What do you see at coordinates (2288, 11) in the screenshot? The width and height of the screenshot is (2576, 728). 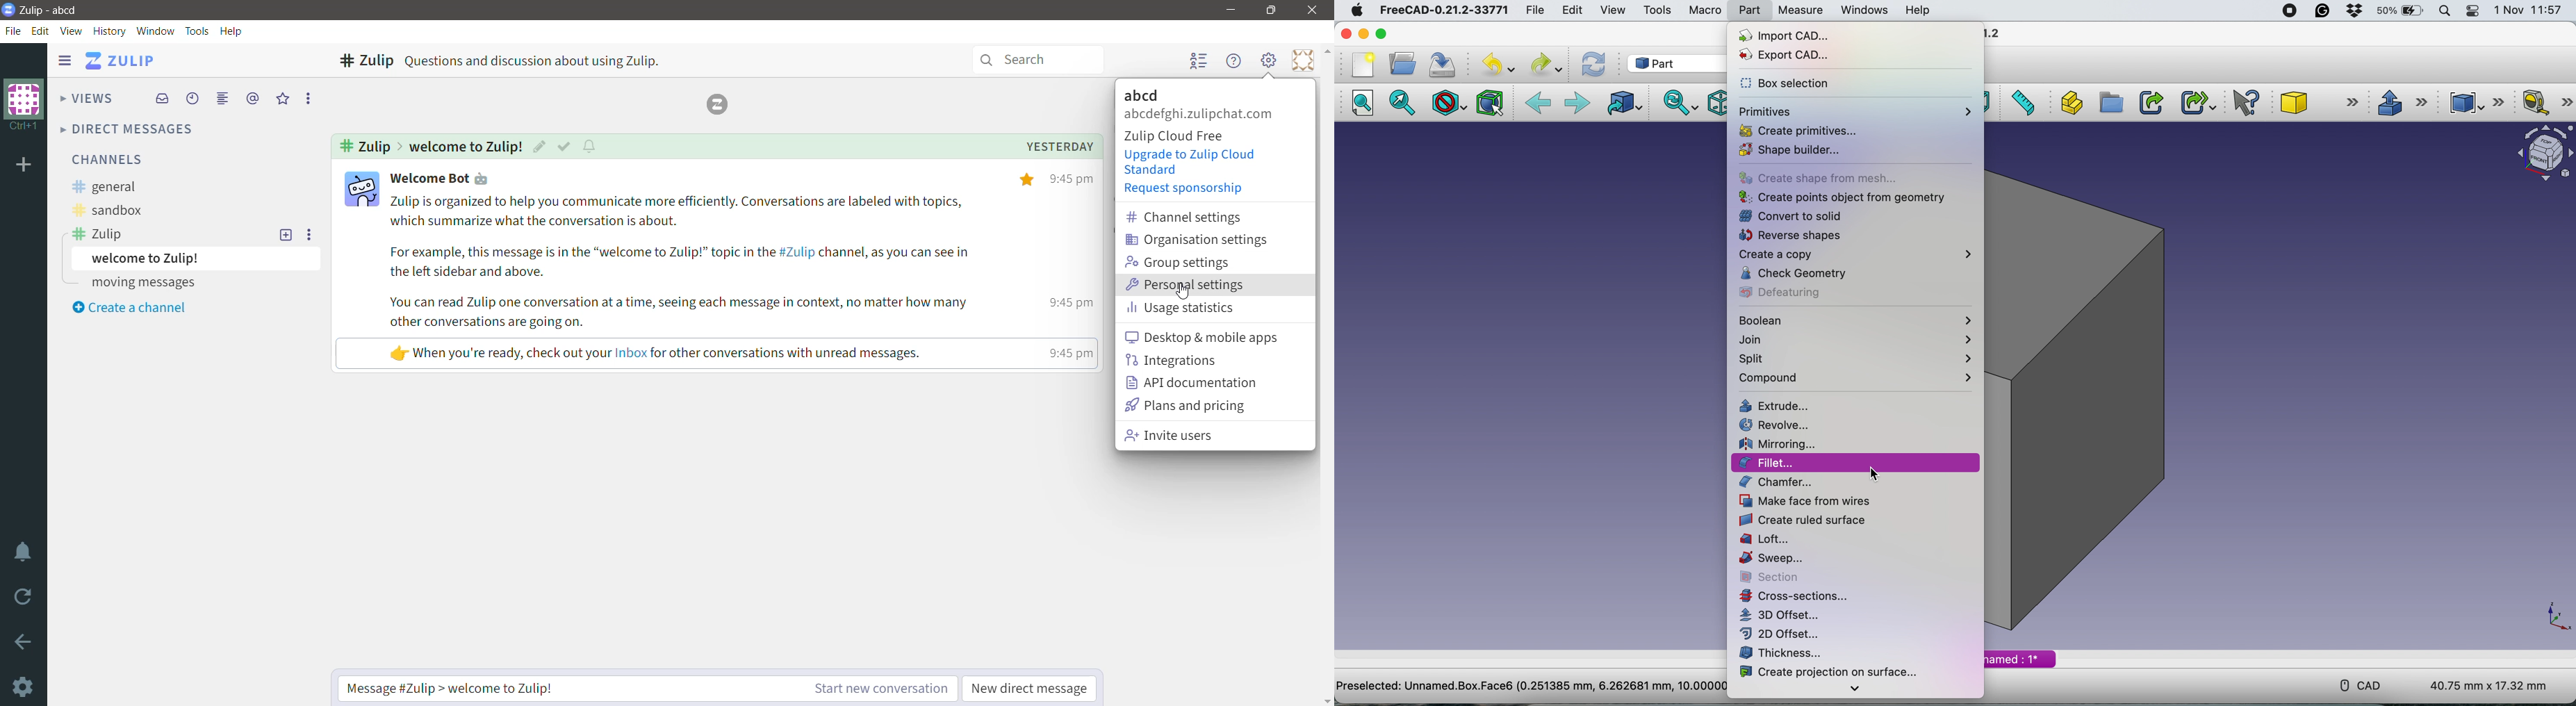 I see `screen recorder` at bounding box center [2288, 11].